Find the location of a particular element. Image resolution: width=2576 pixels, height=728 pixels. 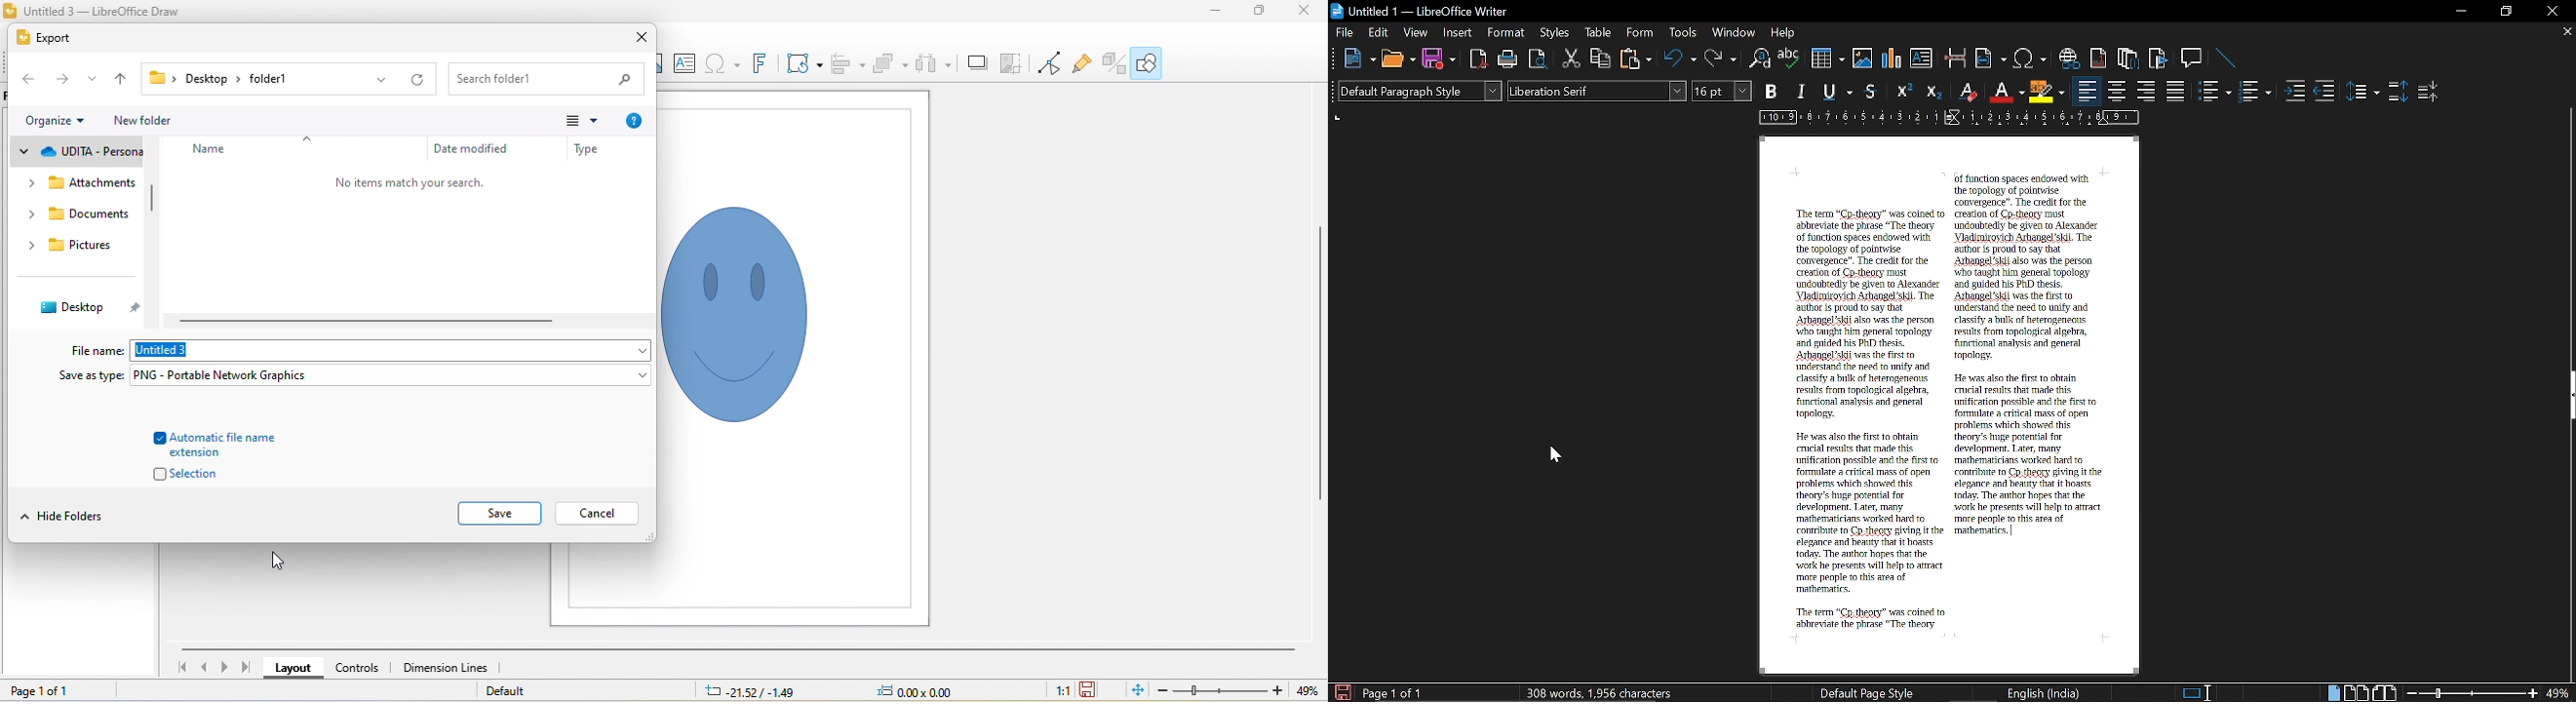

drop down is located at coordinates (384, 82).